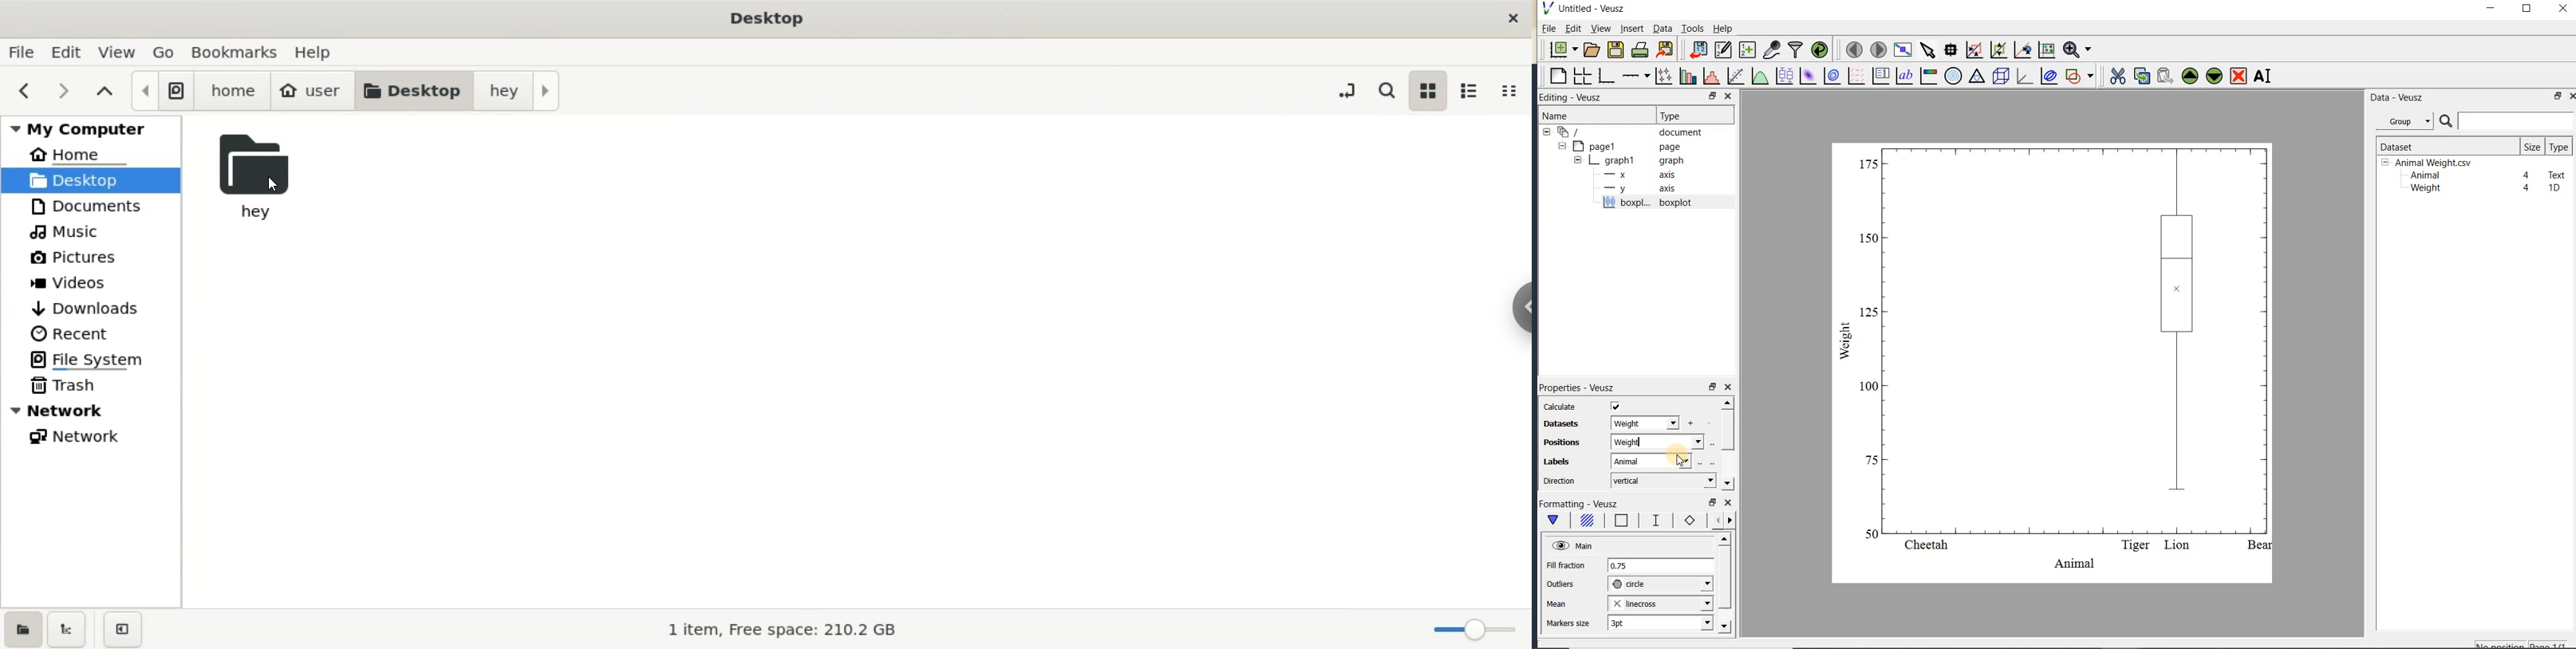 This screenshot has height=672, width=2576. What do you see at coordinates (1560, 481) in the screenshot?
I see `direction` at bounding box center [1560, 481].